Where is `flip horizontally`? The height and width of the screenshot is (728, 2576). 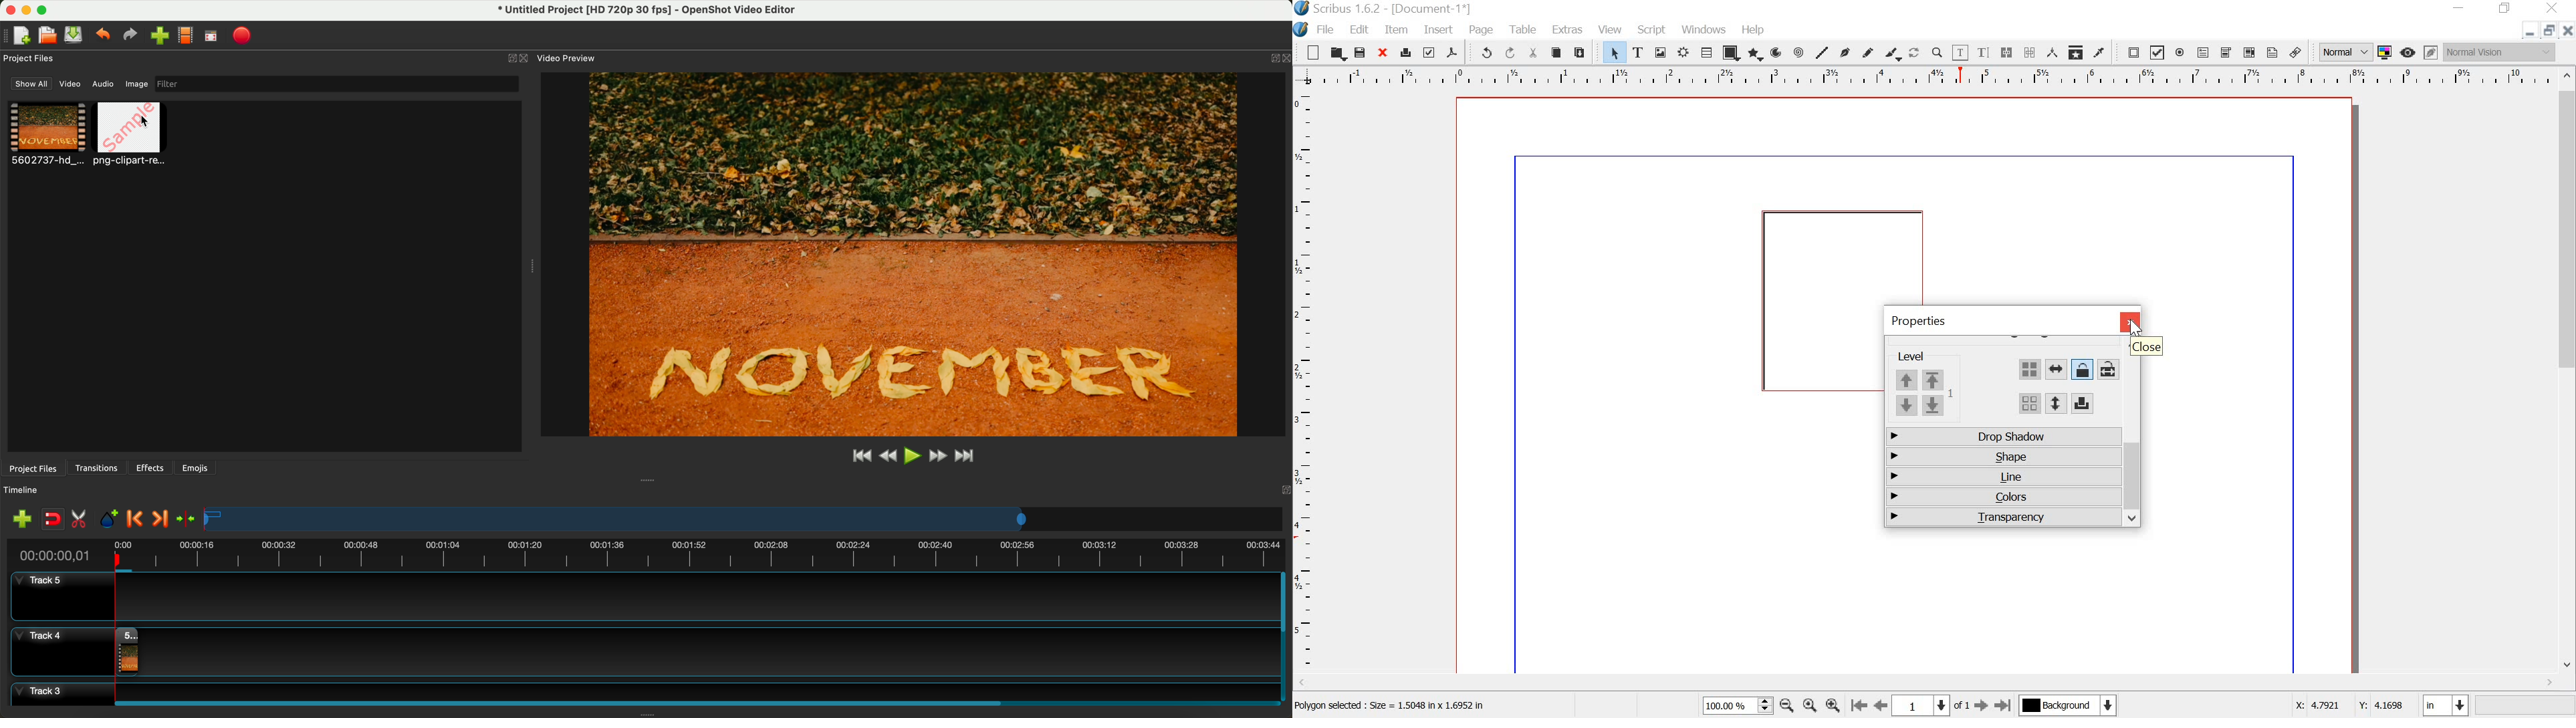
flip horizontally is located at coordinates (2057, 370).